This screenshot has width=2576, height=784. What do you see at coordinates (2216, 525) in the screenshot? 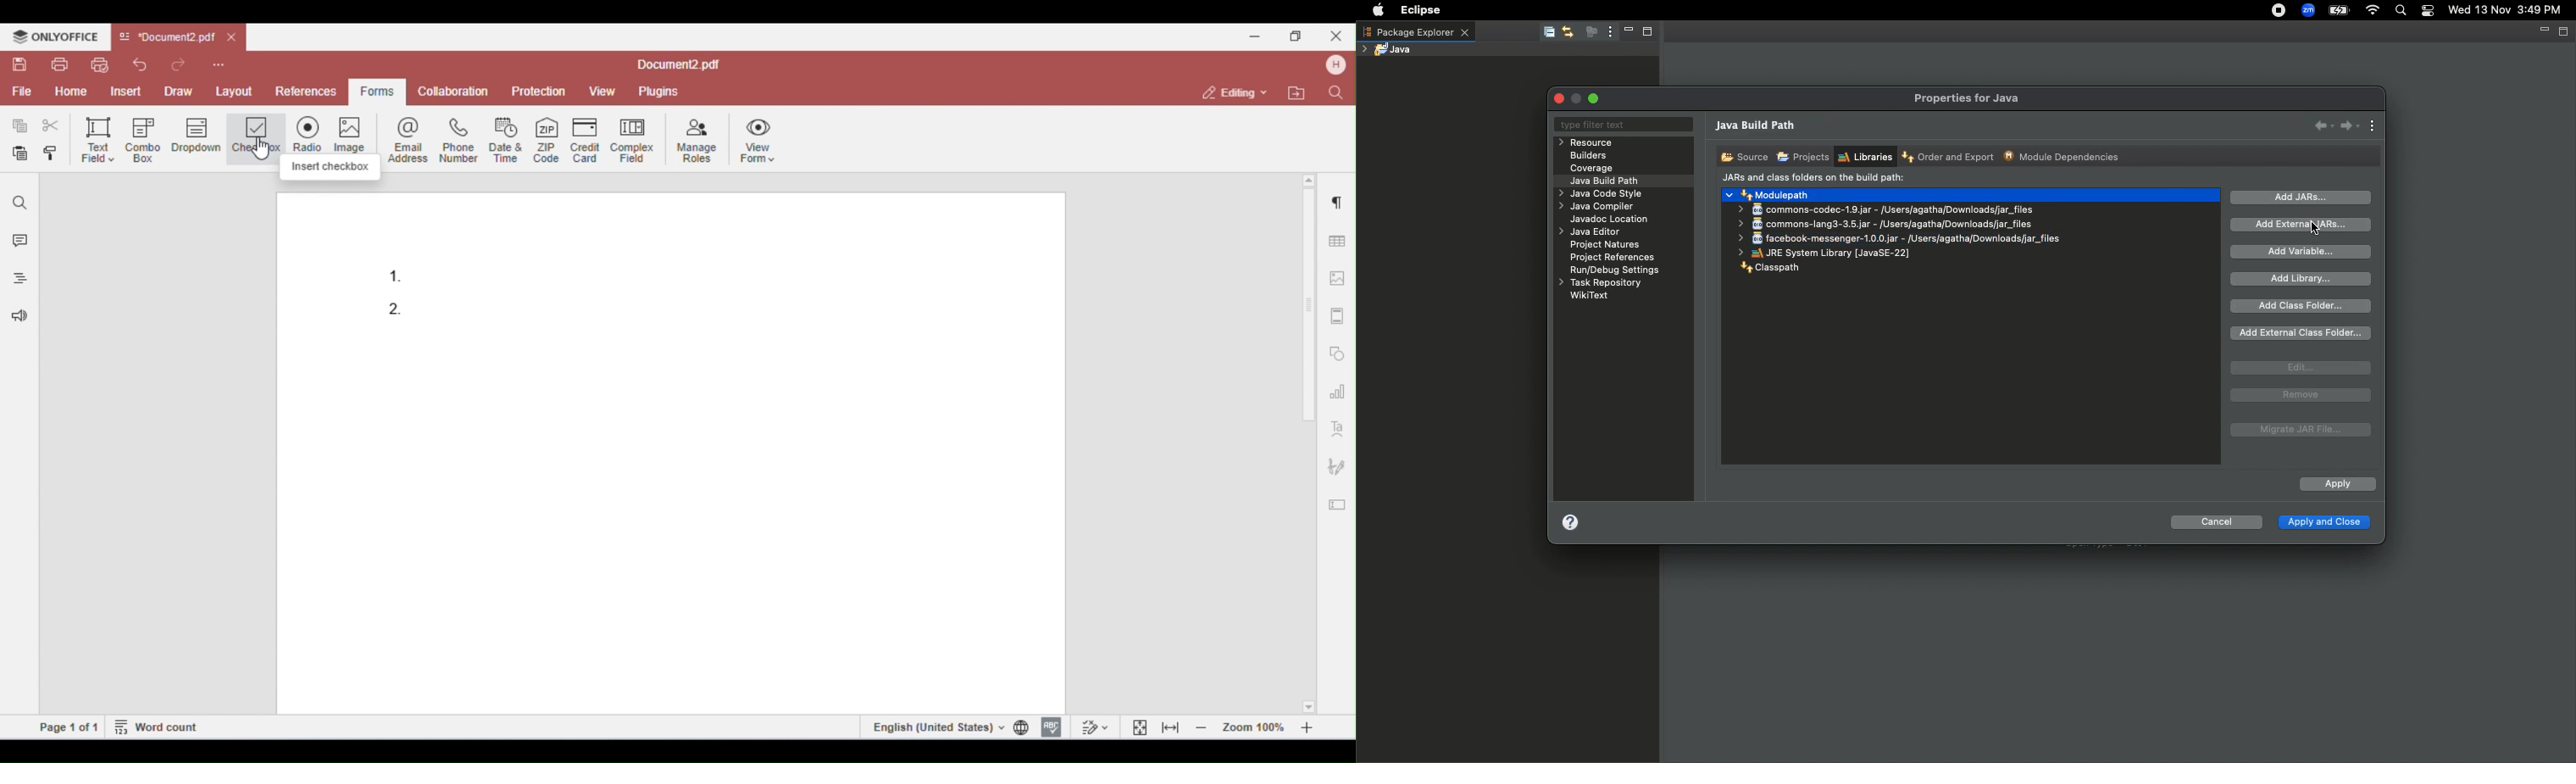
I see `Cancel` at bounding box center [2216, 525].